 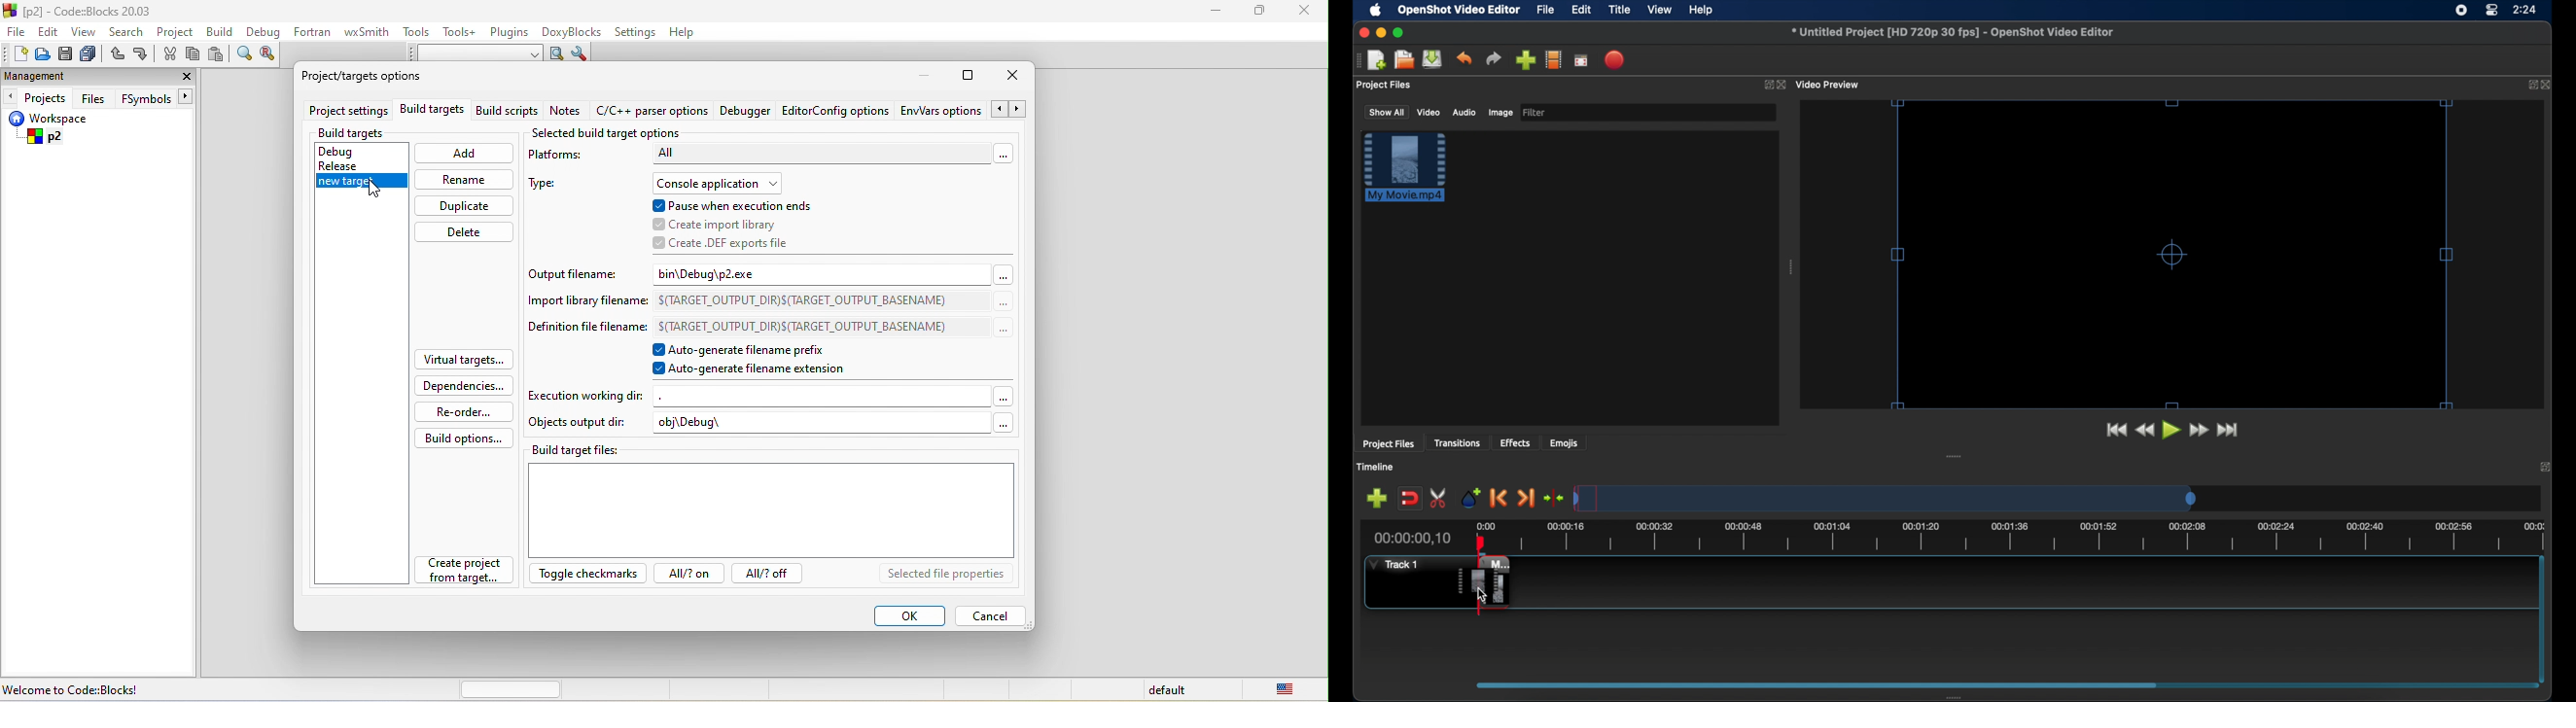 What do you see at coordinates (265, 34) in the screenshot?
I see `debug` at bounding box center [265, 34].